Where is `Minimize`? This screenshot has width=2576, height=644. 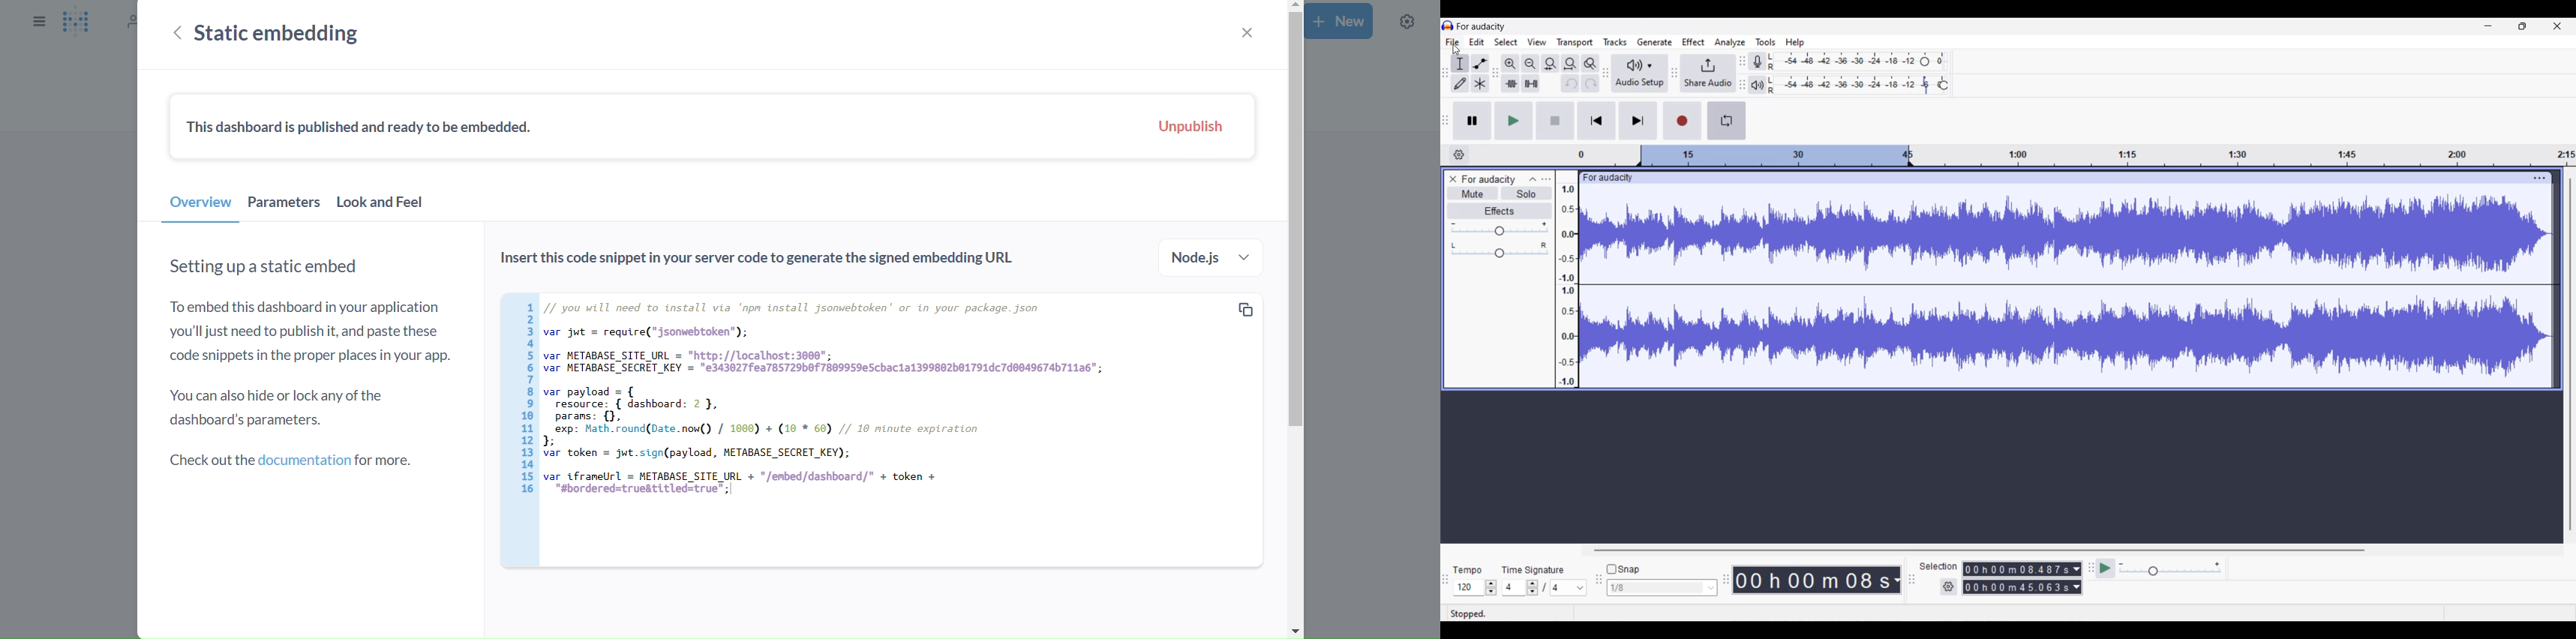
Minimize is located at coordinates (2488, 26).